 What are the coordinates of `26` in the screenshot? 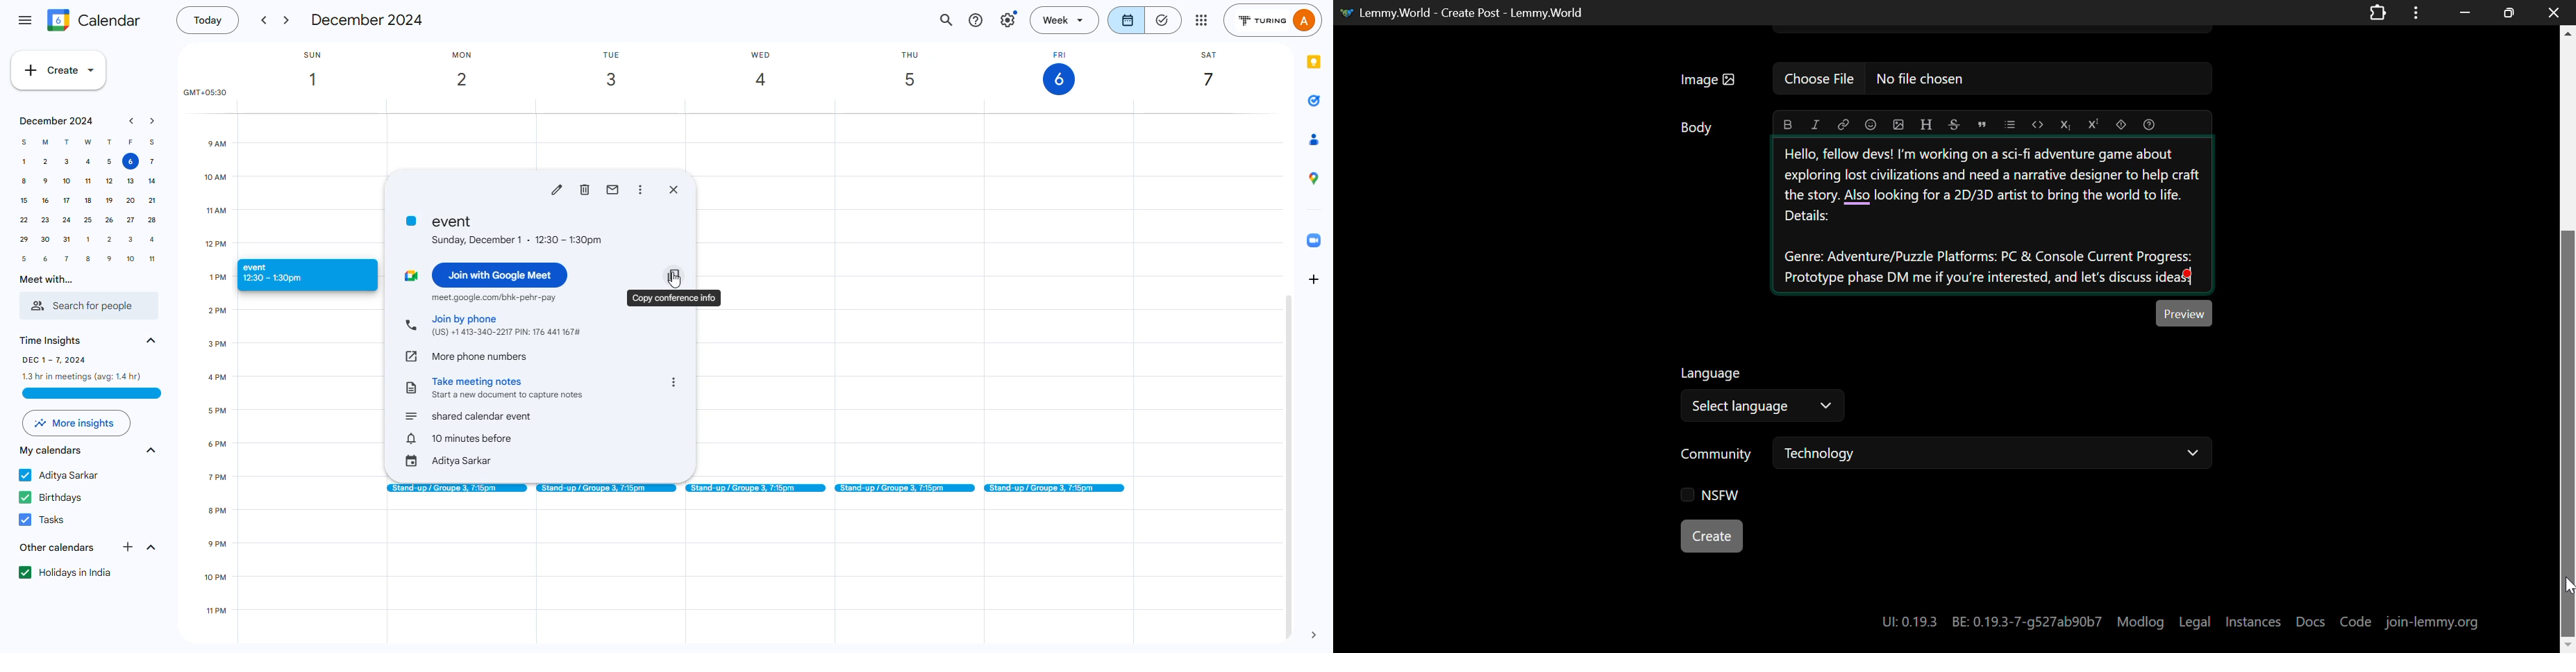 It's located at (108, 221).